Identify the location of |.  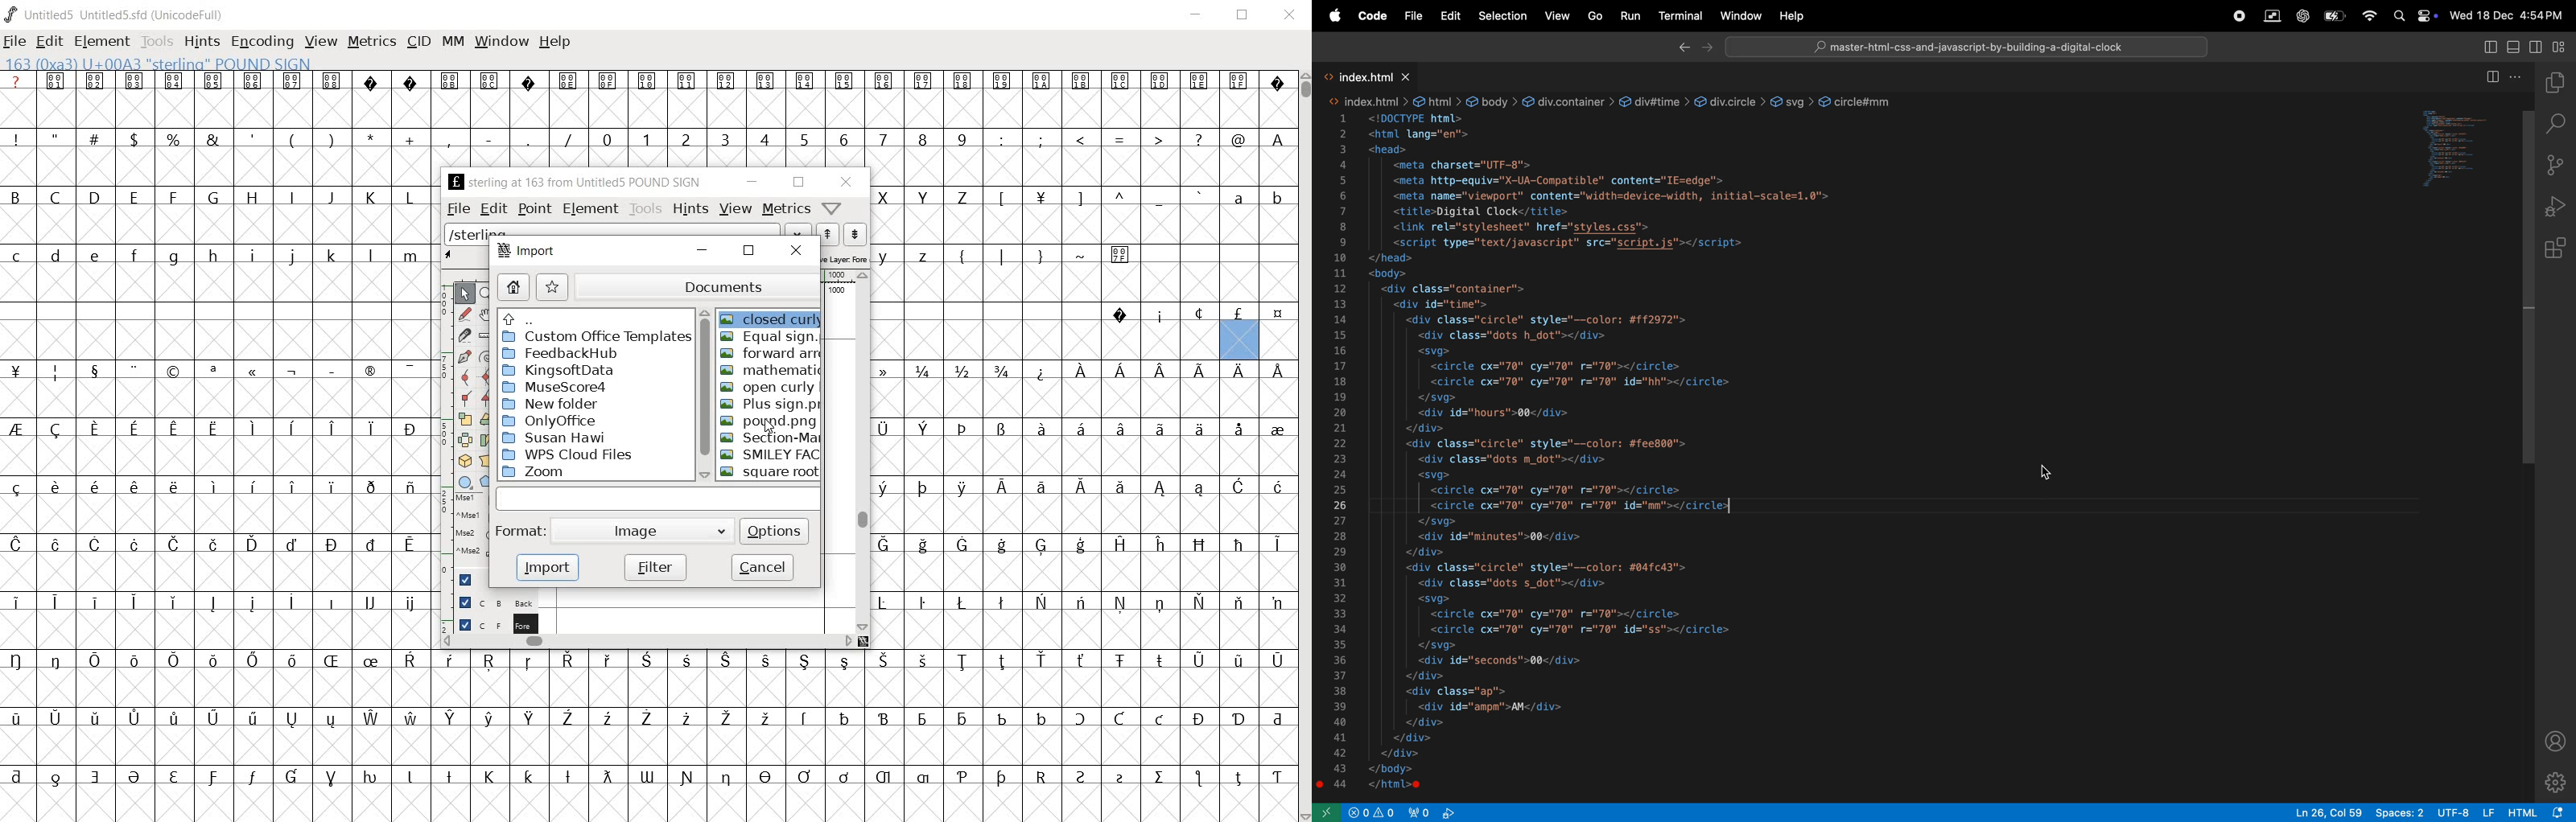
(999, 255).